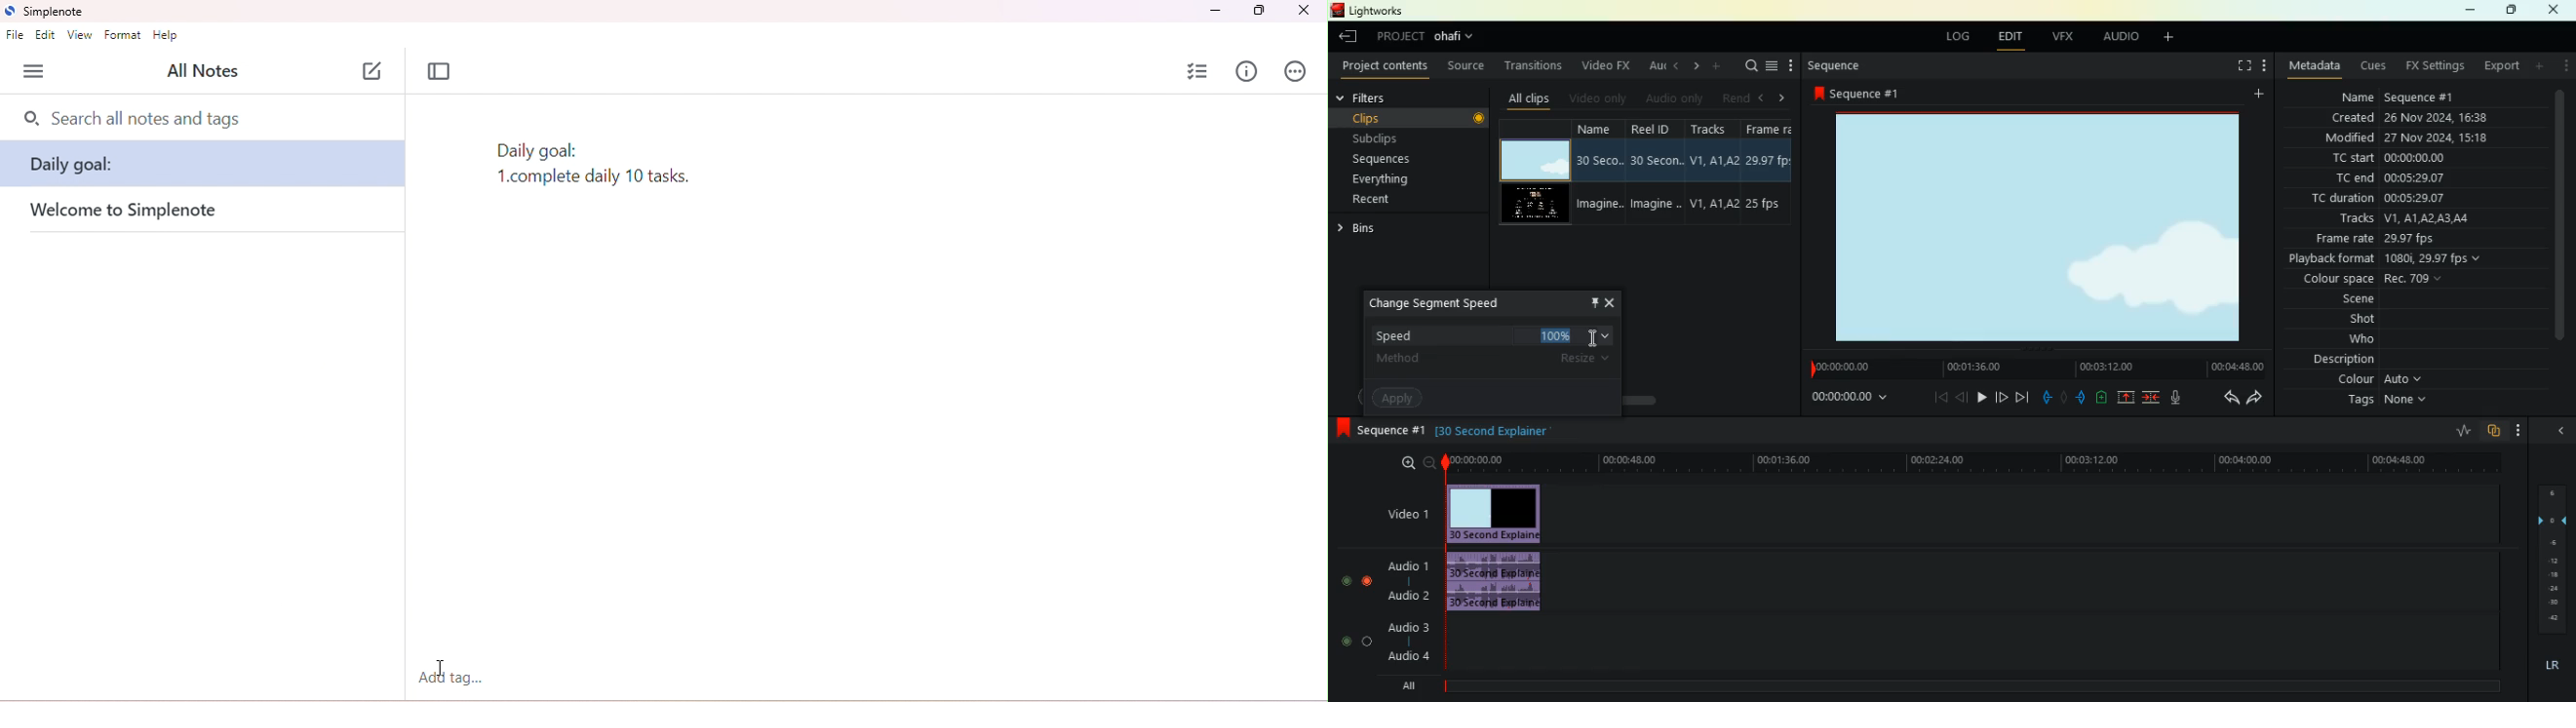 The width and height of the screenshot is (2576, 728). I want to click on add, so click(2263, 94).